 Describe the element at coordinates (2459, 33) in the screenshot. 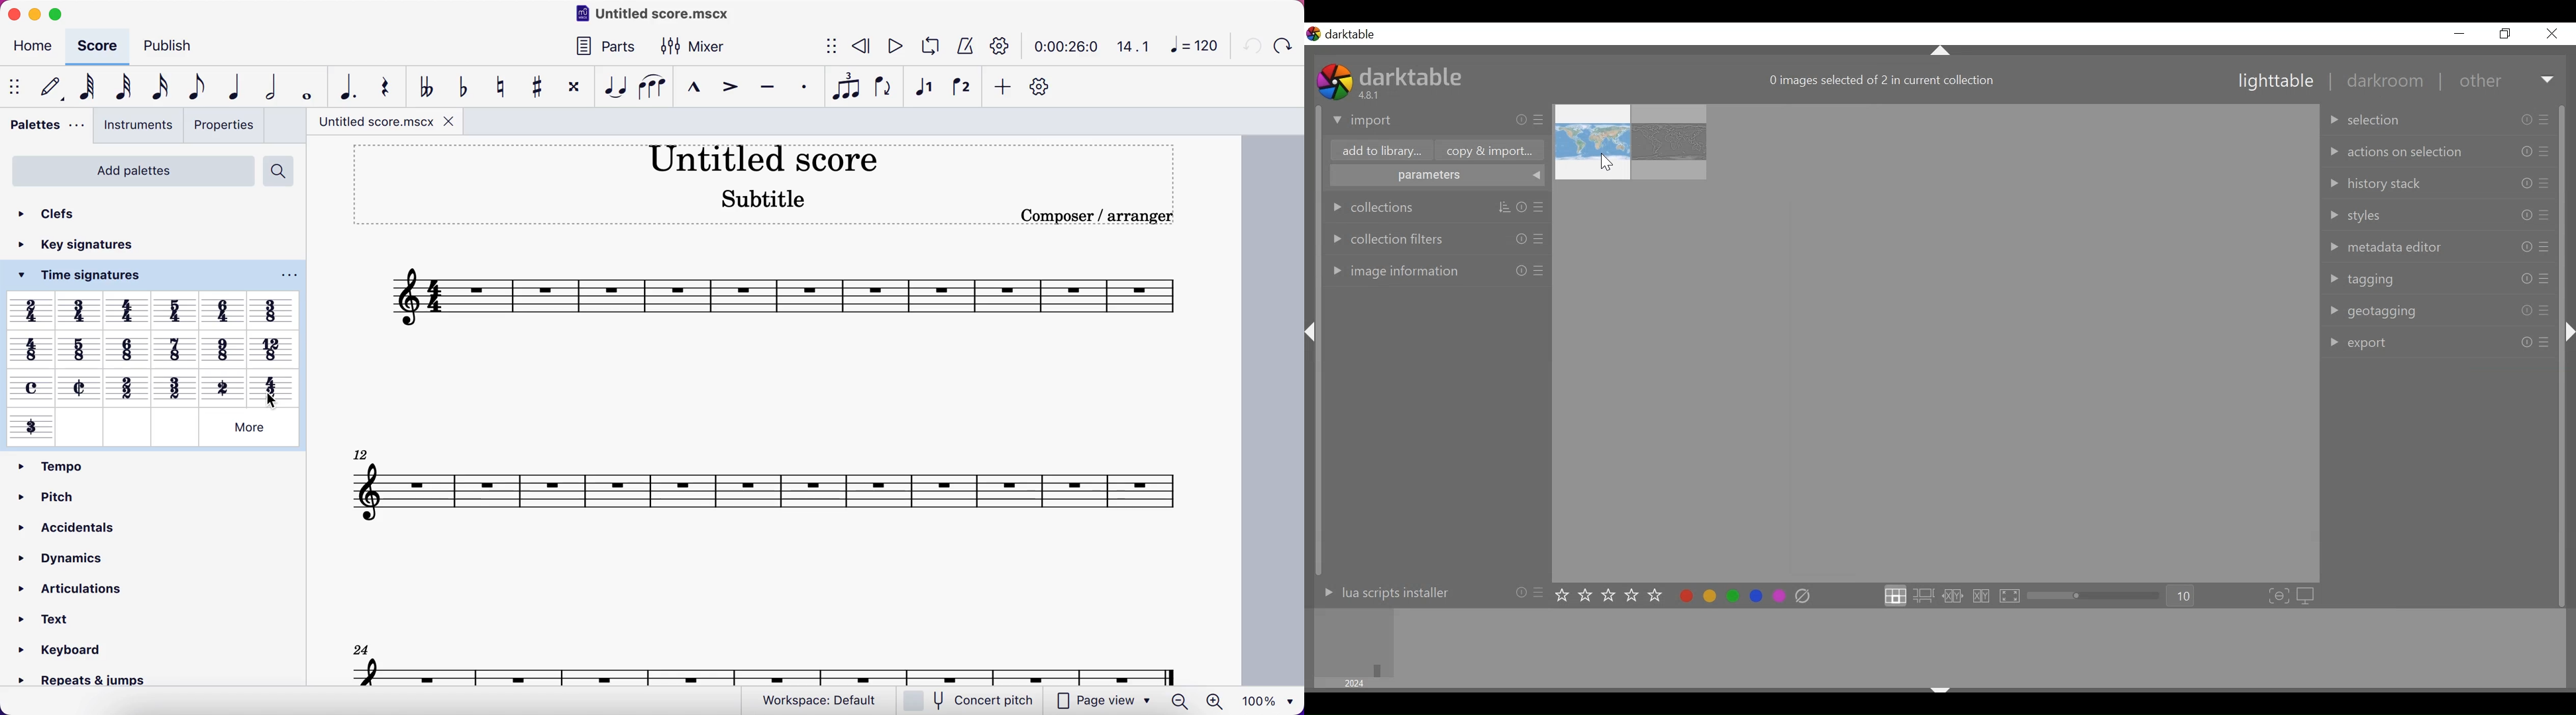

I see `minimize` at that location.